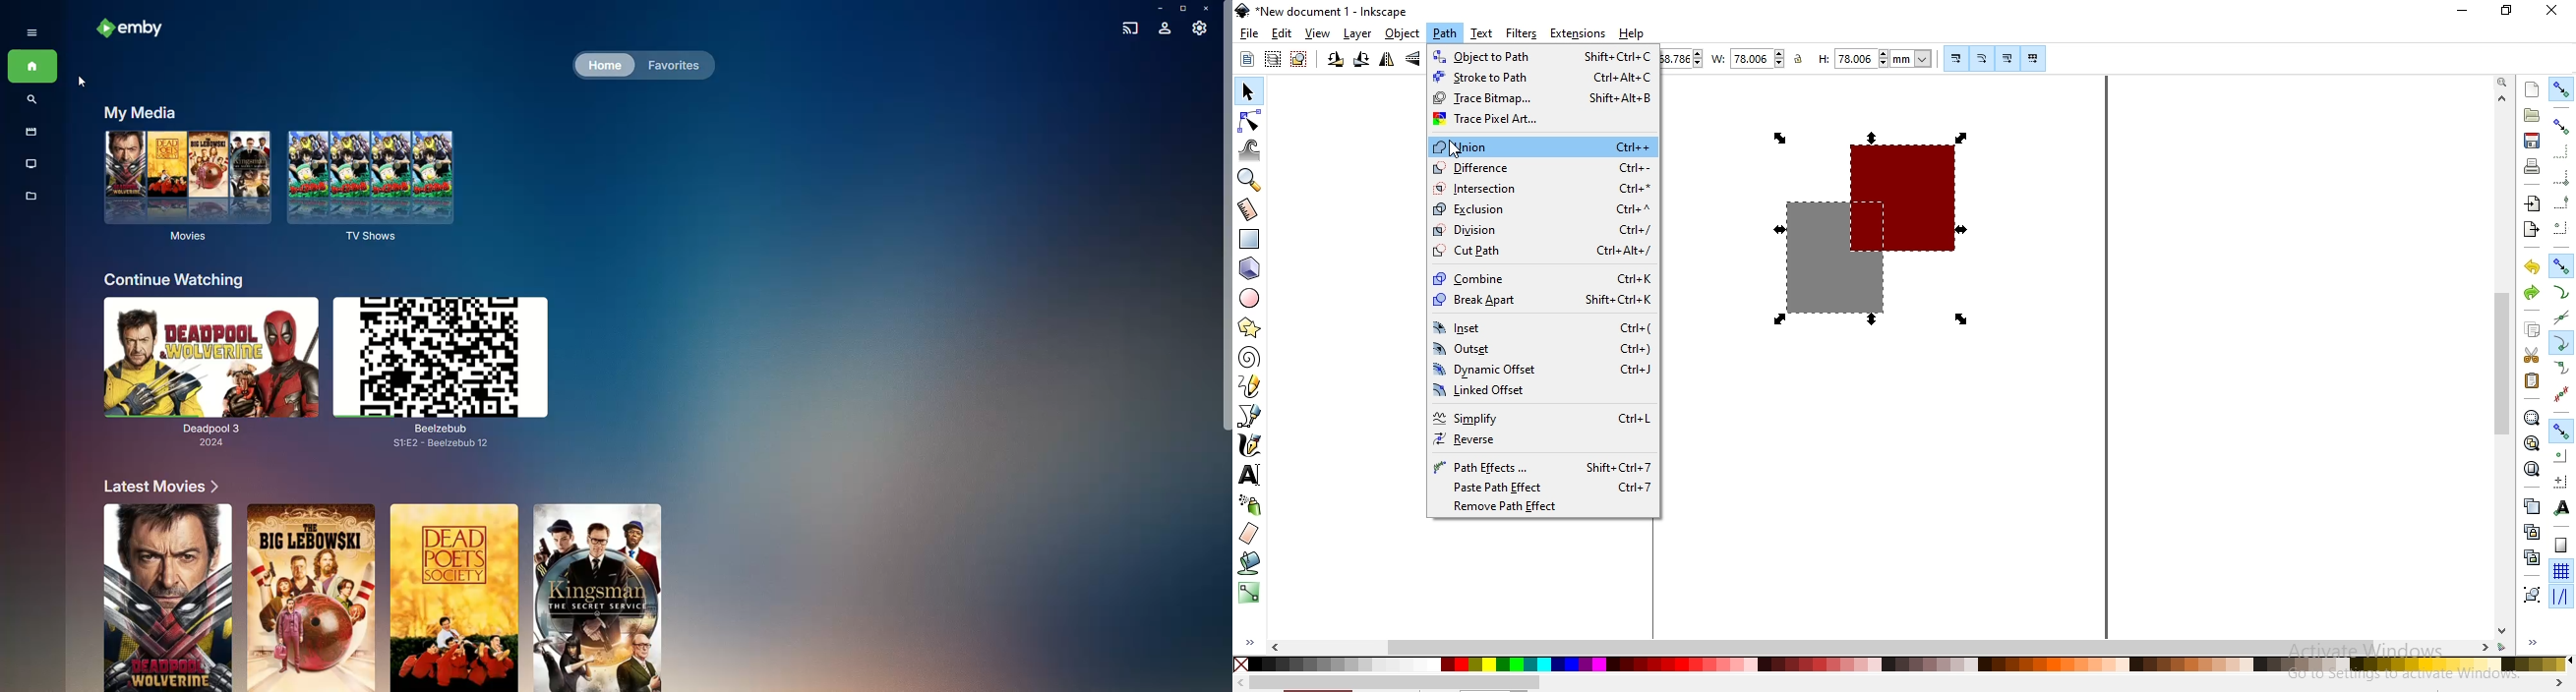 The height and width of the screenshot is (700, 2576). Describe the element at coordinates (604, 66) in the screenshot. I see `Home` at that location.